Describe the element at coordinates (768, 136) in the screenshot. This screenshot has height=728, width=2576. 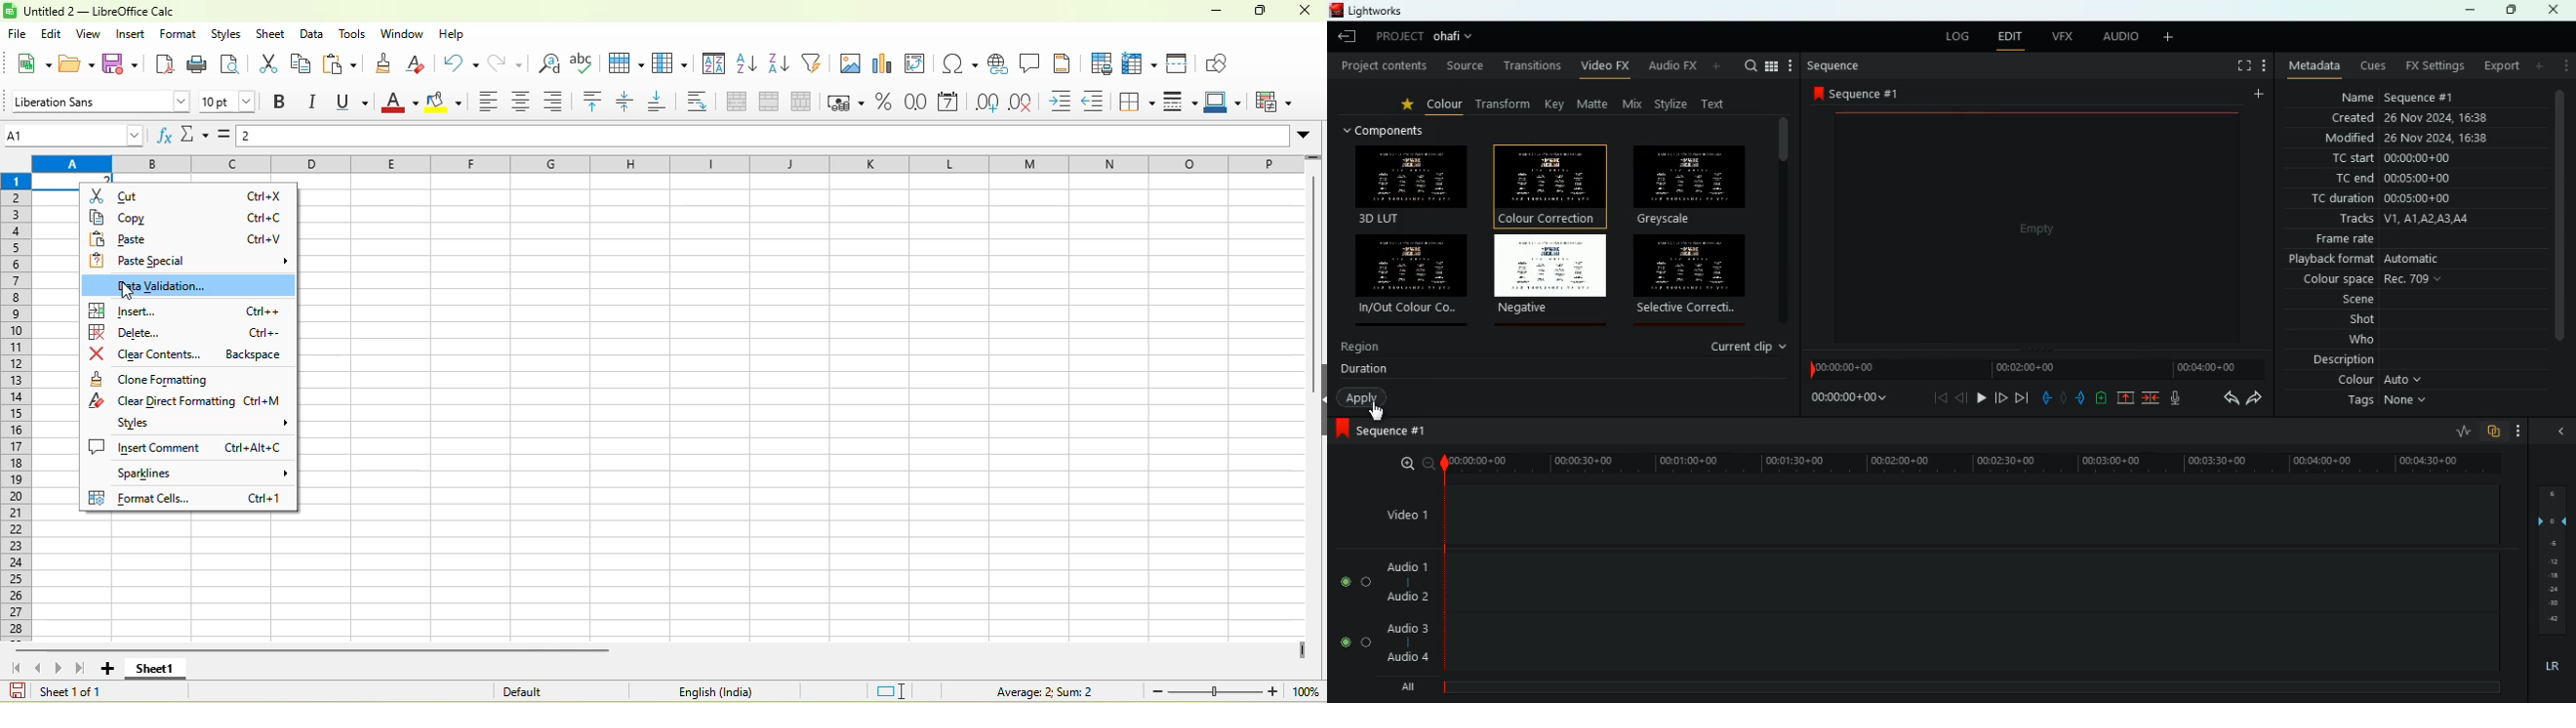
I see `formula bar` at that location.